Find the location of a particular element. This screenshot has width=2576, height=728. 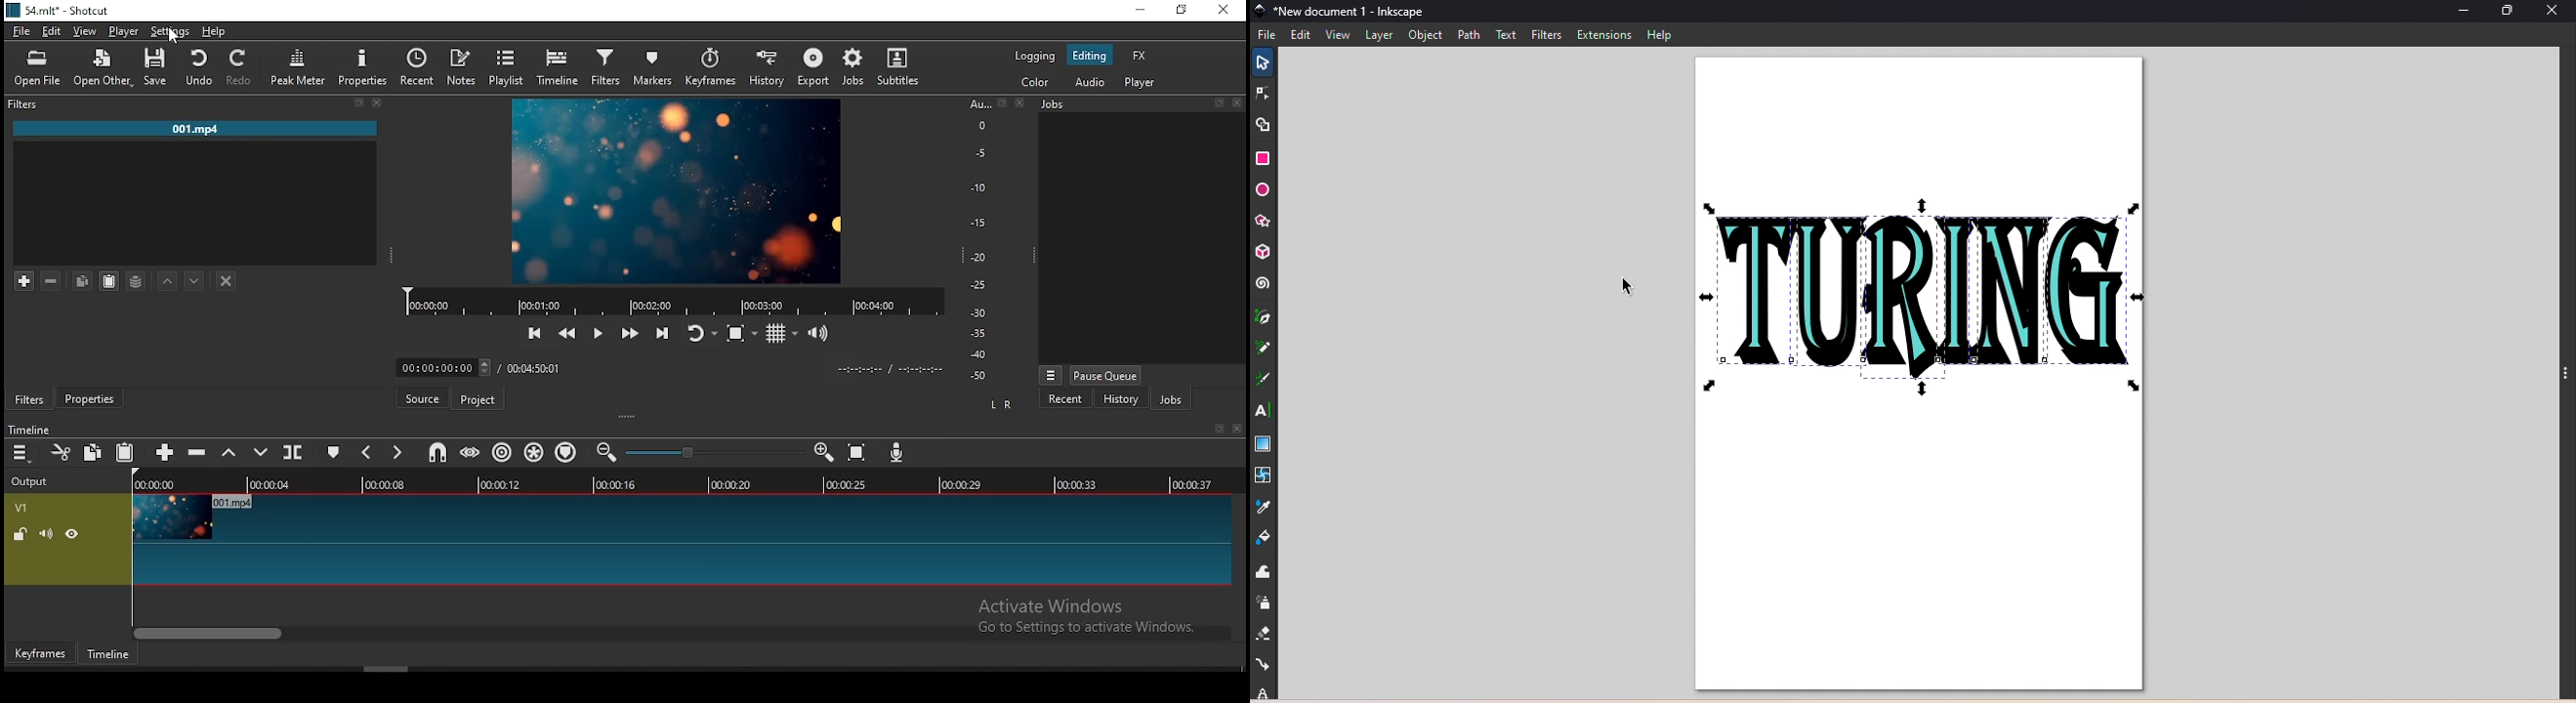

Rectangle tool is located at coordinates (1267, 158).